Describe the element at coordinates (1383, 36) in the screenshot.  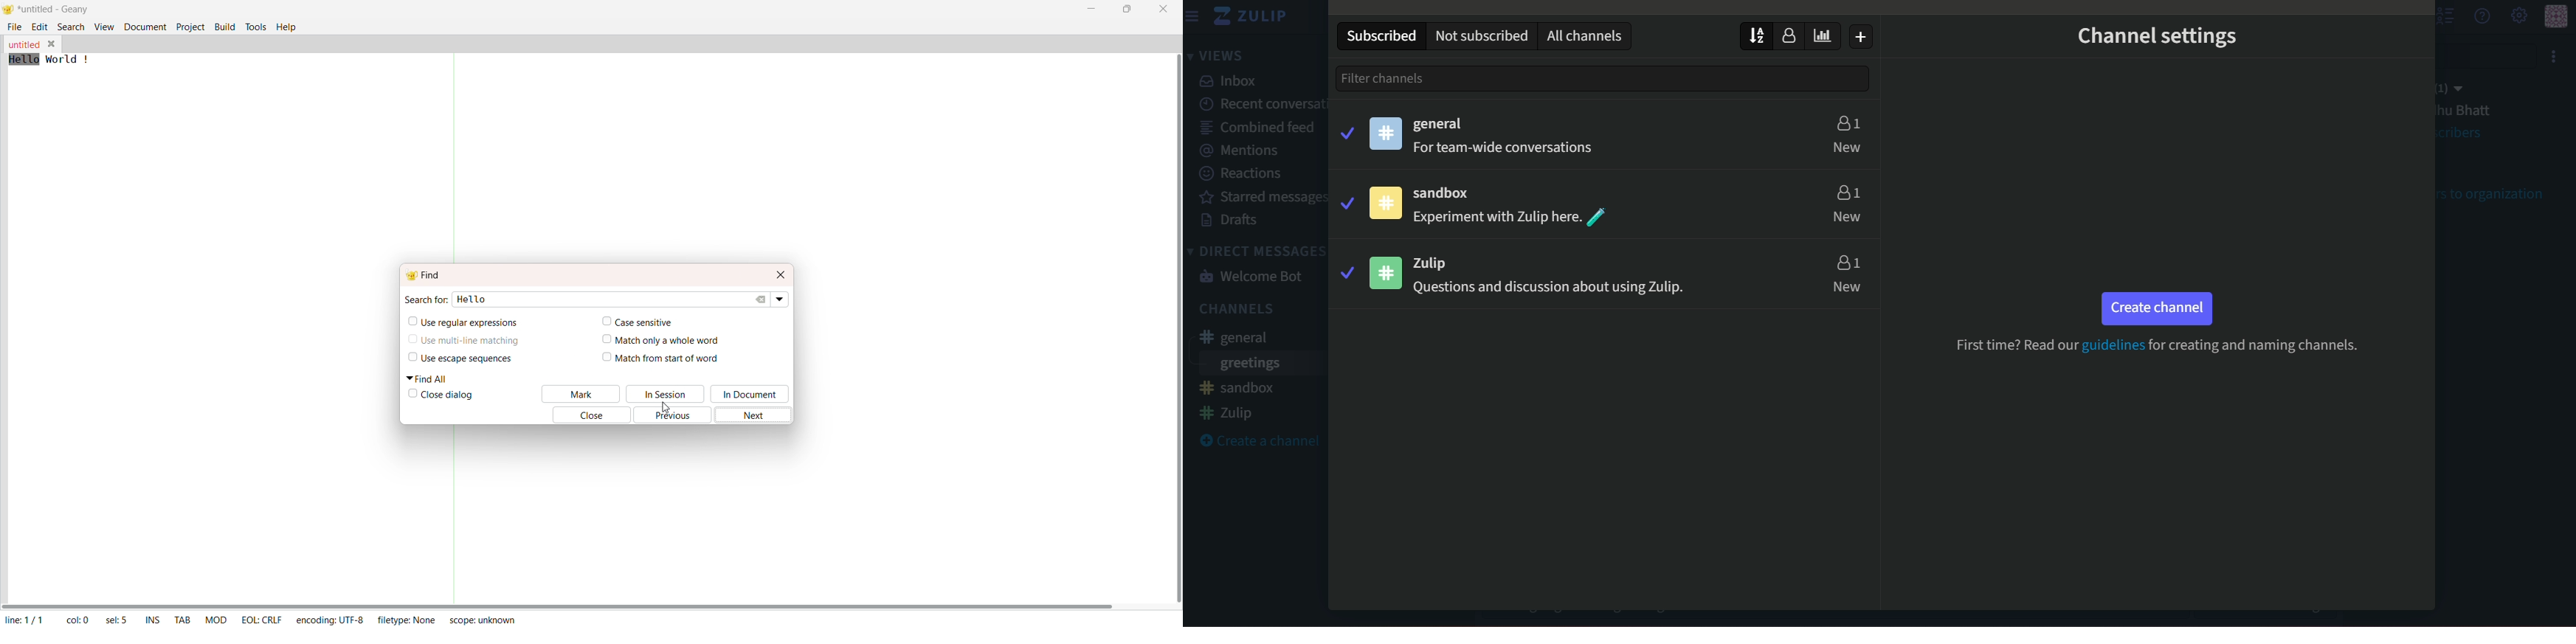
I see `subscribed` at that location.